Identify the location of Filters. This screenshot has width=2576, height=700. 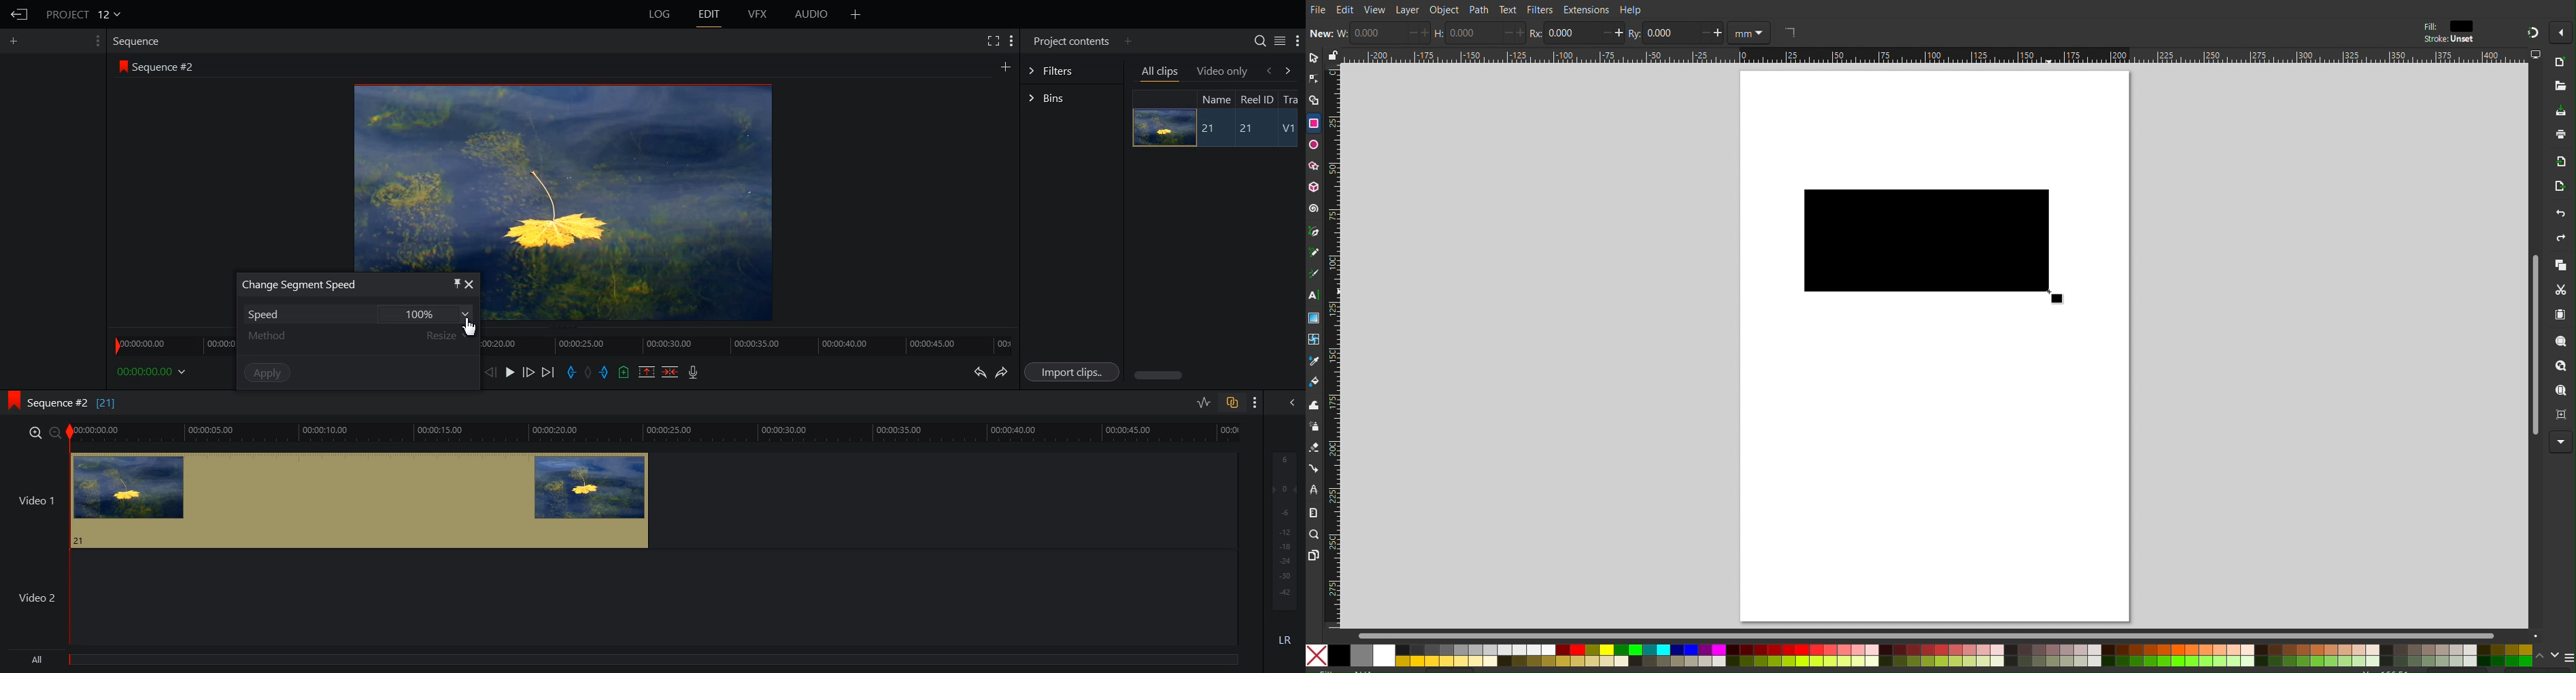
(1071, 69).